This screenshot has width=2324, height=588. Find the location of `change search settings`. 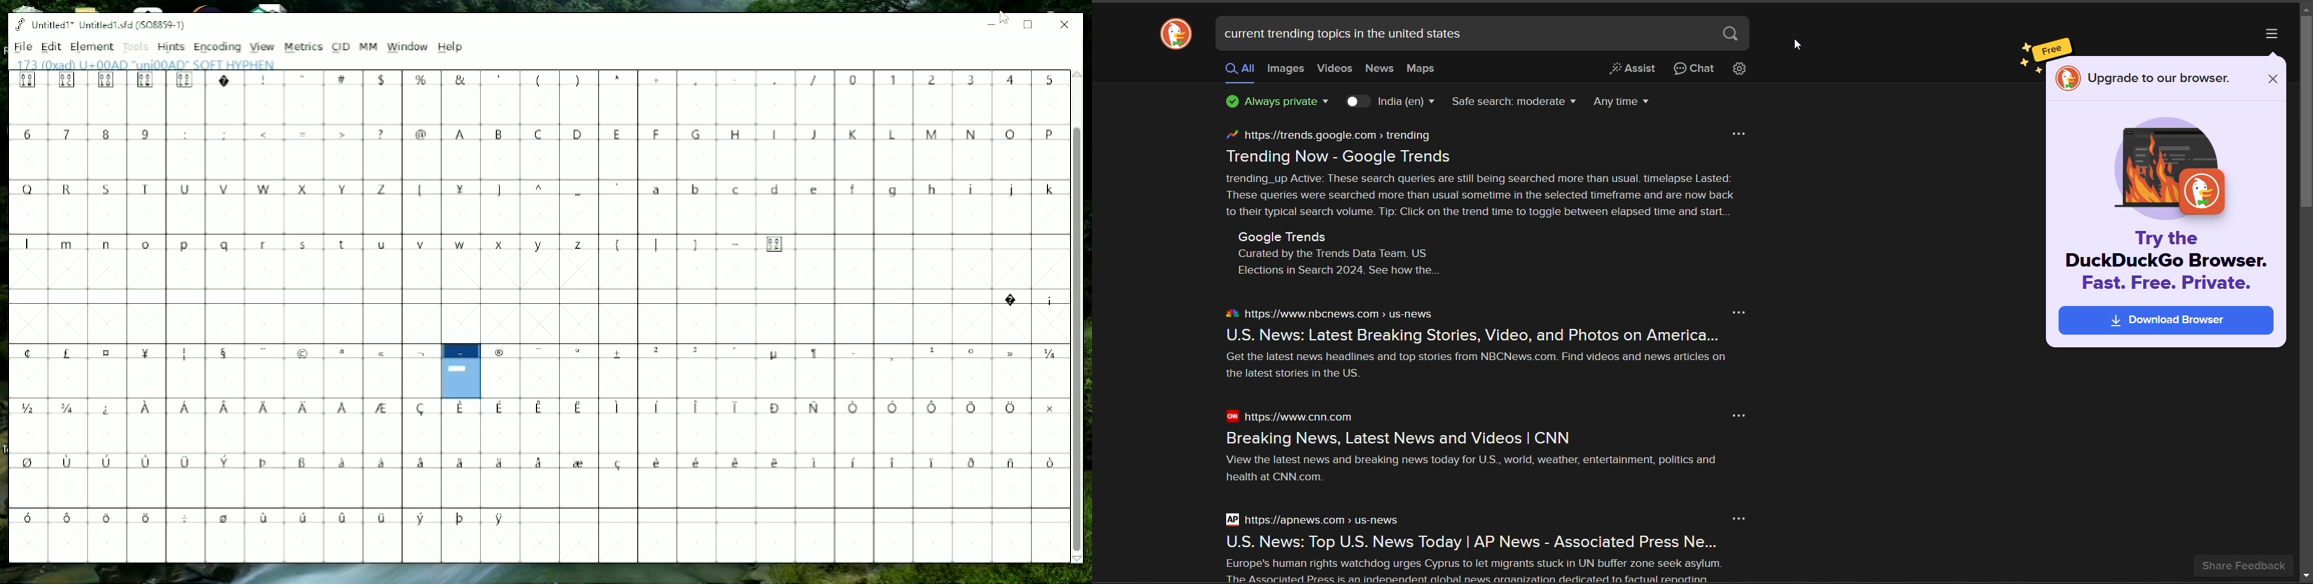

change search settings is located at coordinates (1738, 69).